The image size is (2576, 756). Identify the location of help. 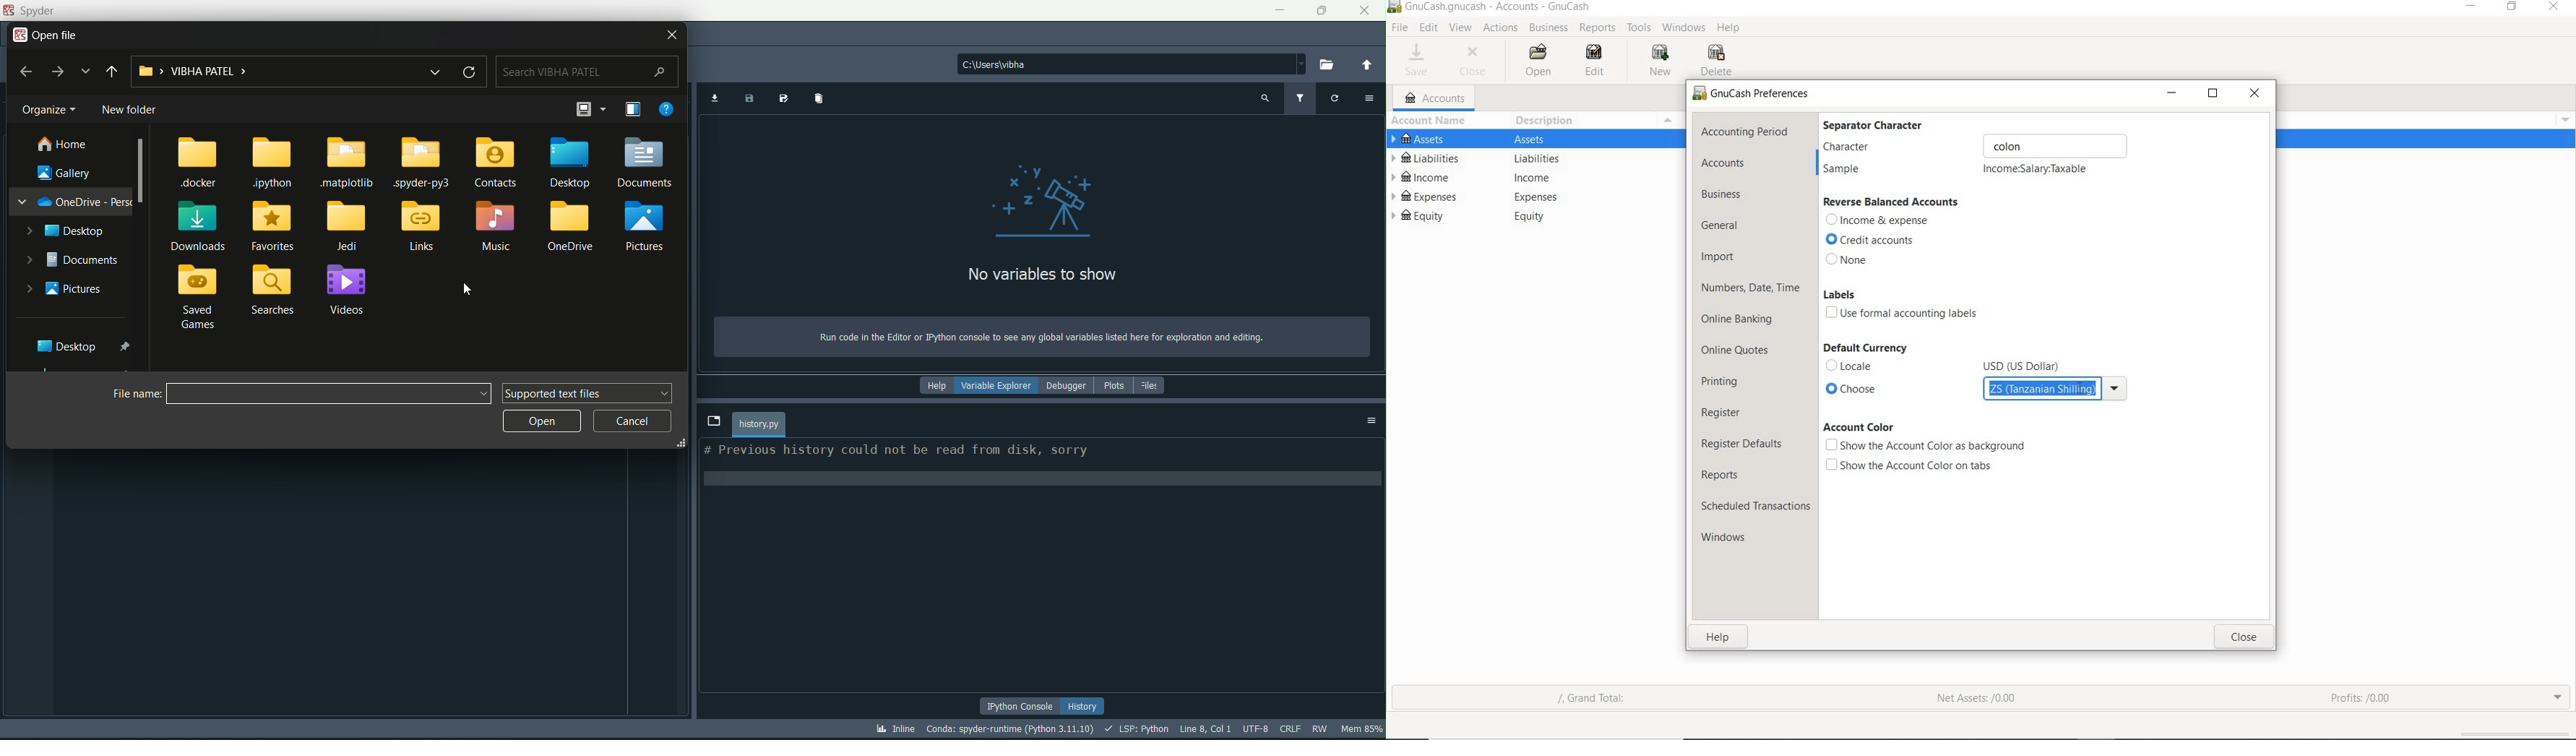
(934, 386).